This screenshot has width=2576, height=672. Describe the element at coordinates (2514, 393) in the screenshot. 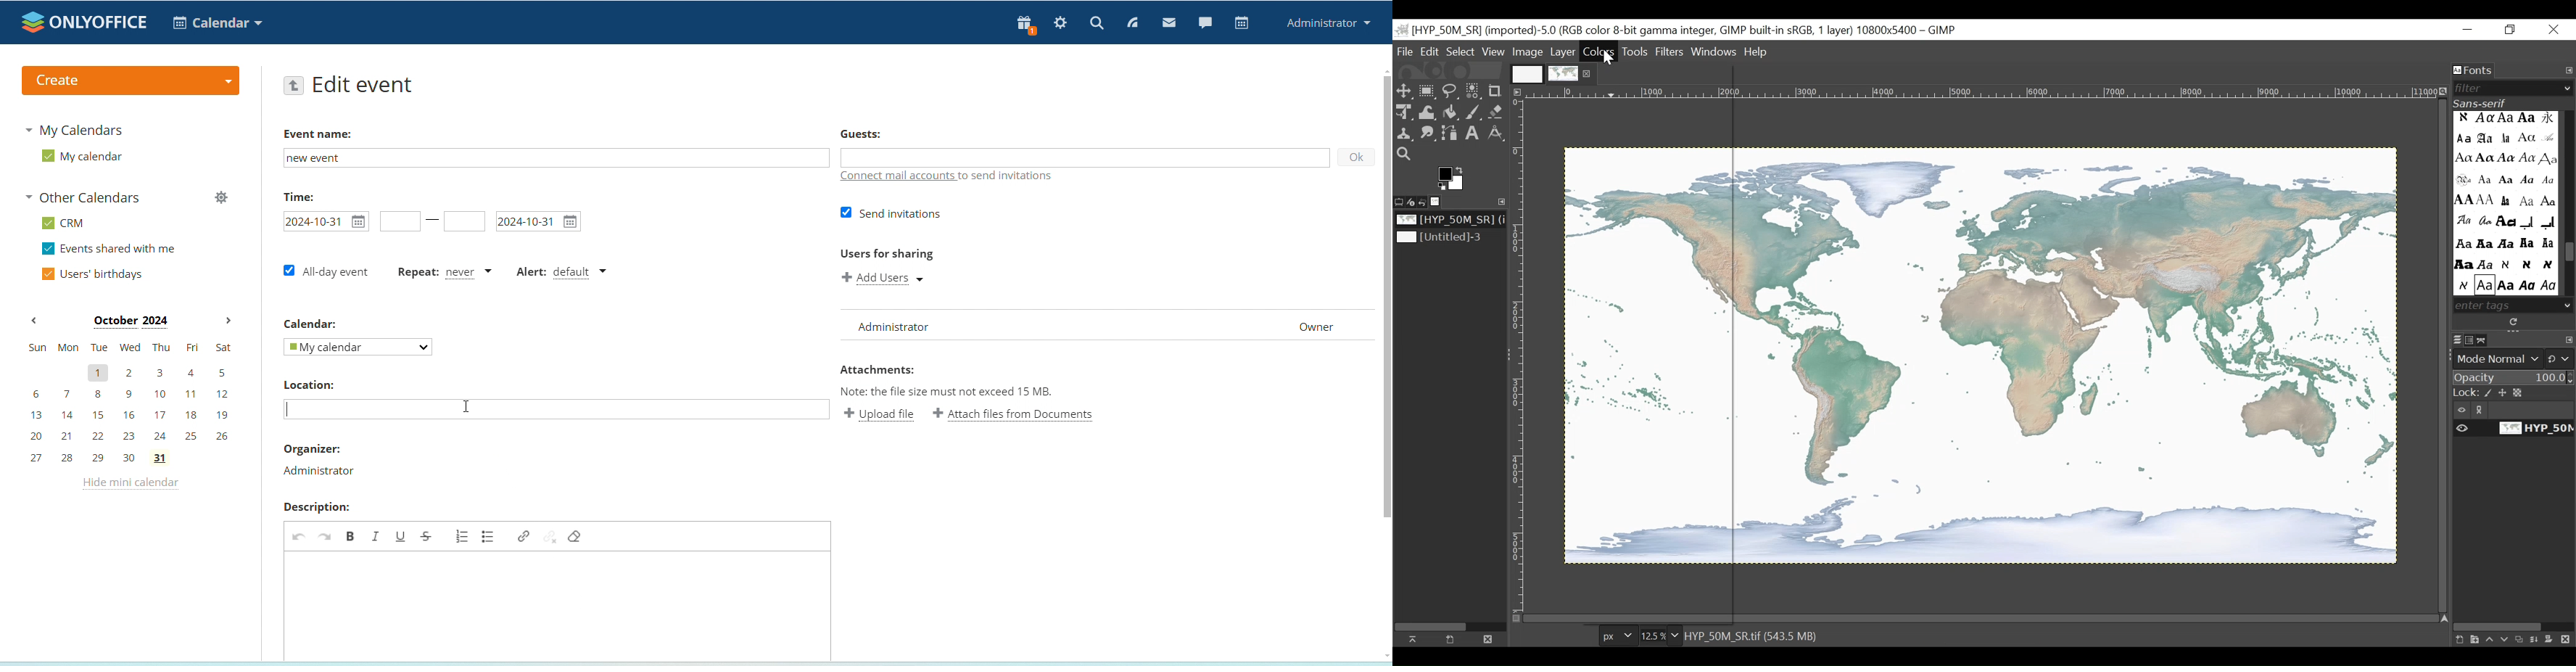

I see `Lock` at that location.